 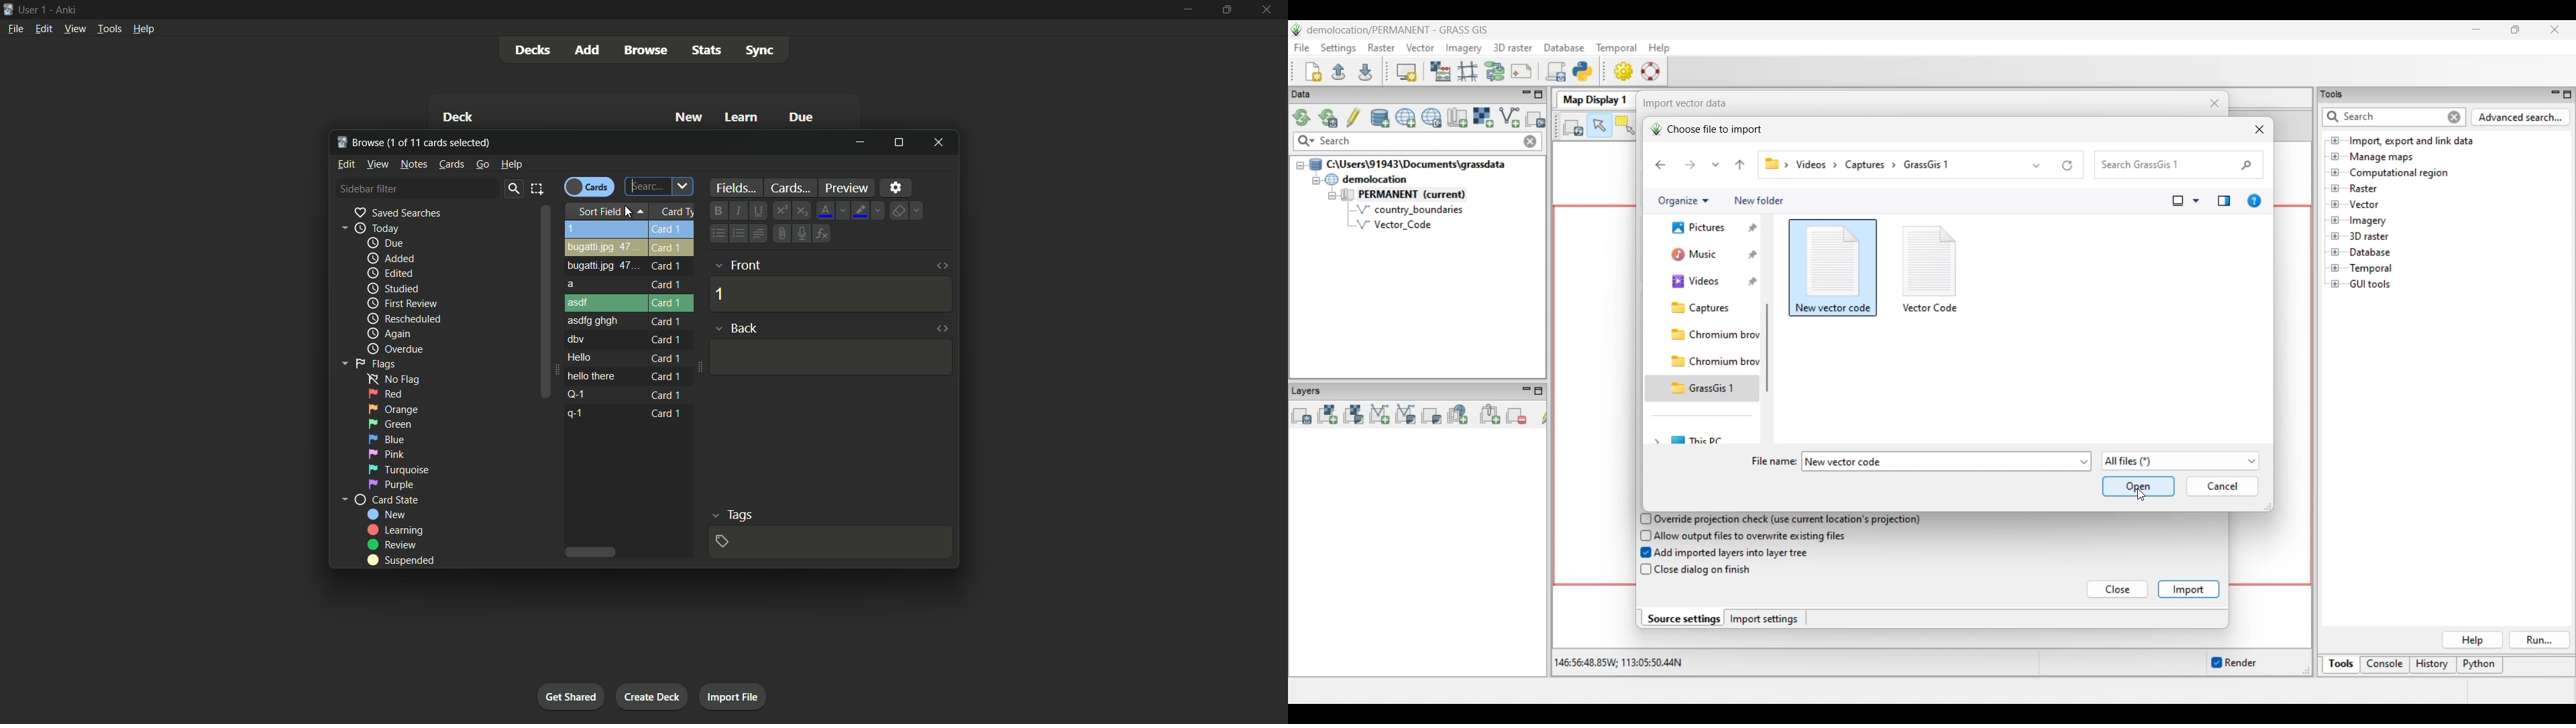 I want to click on Add various vector map layers, so click(x=1406, y=414).